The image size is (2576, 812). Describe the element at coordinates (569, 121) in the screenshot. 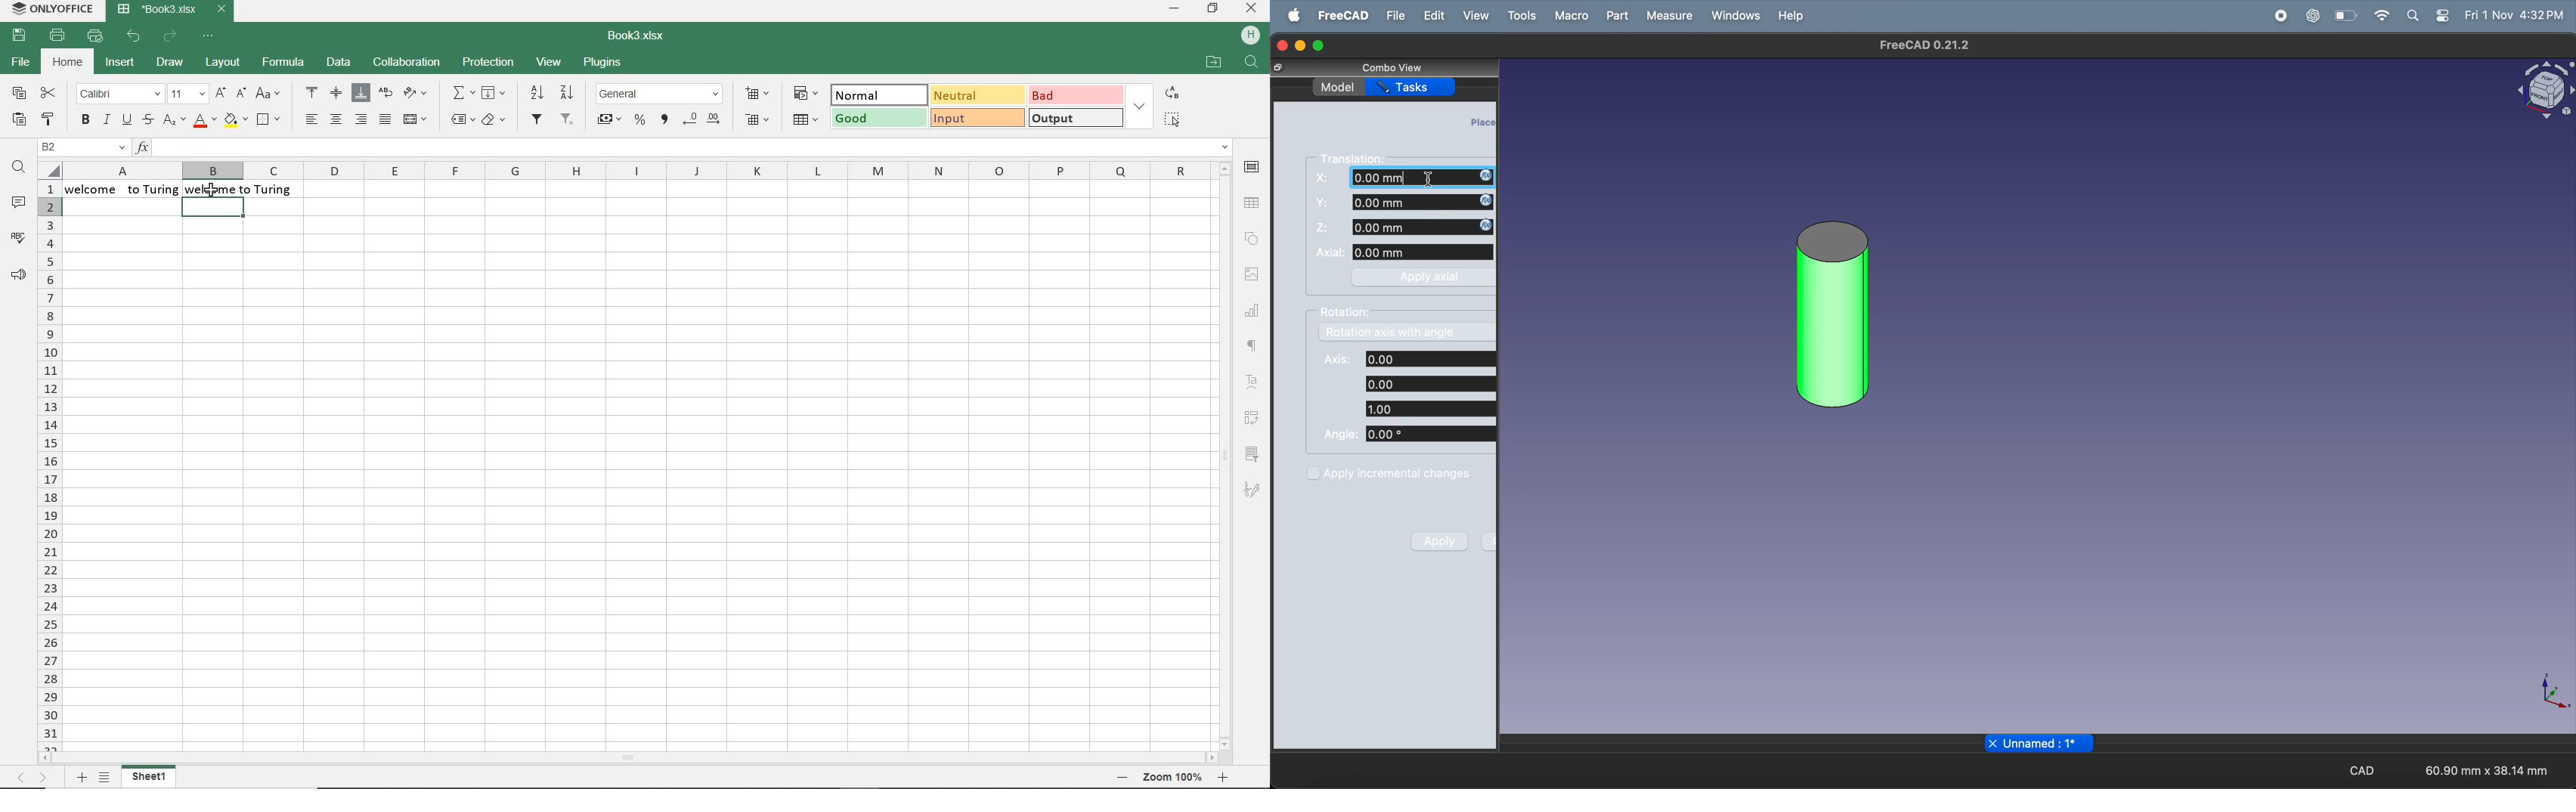

I see `remove filter` at that location.